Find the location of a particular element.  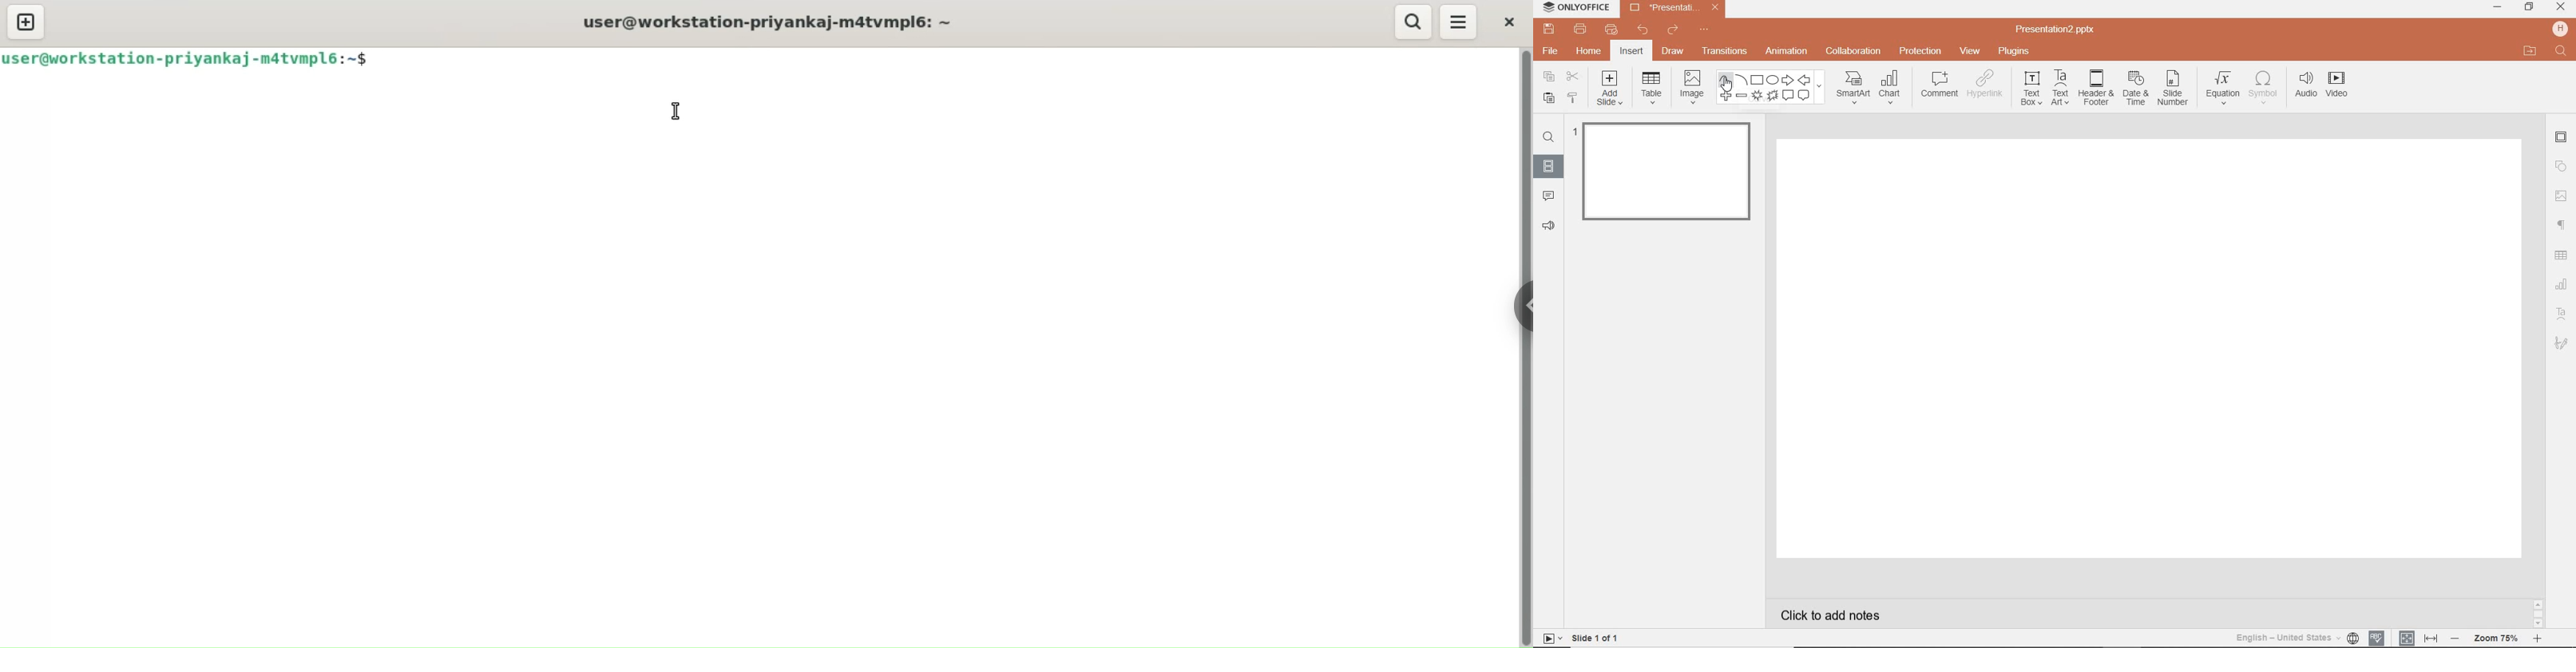

TEXT BOX is located at coordinates (2030, 91).